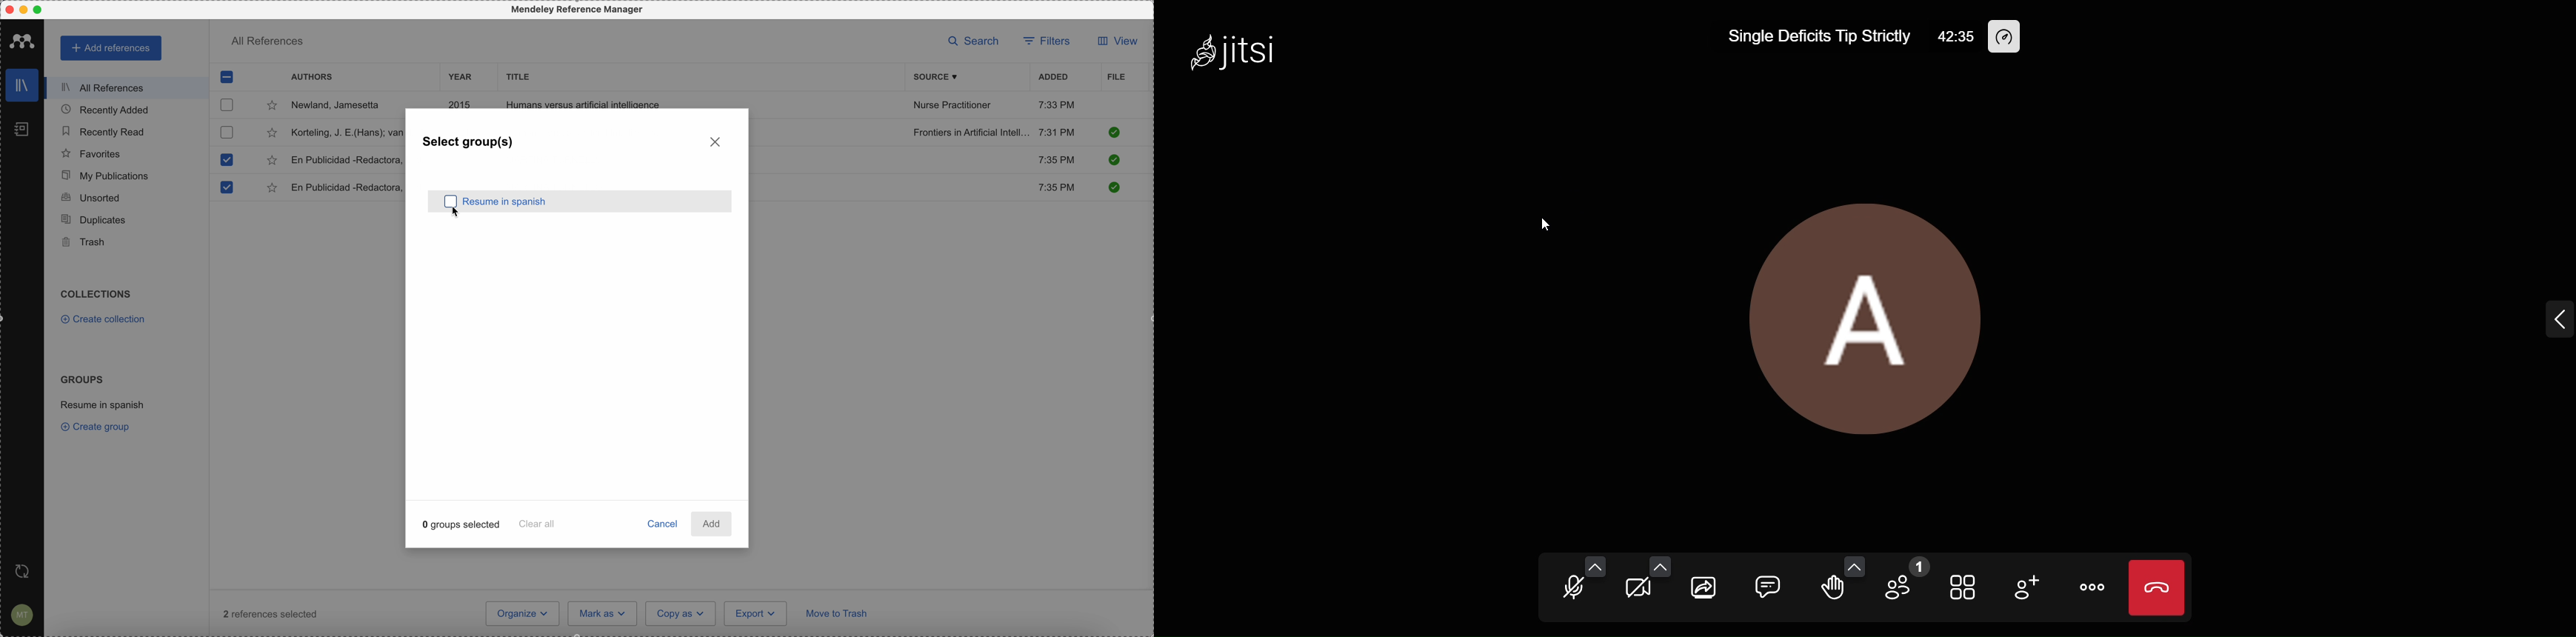 Image resolution: width=2576 pixels, height=644 pixels. I want to click on 7:35 PM, so click(1059, 188).